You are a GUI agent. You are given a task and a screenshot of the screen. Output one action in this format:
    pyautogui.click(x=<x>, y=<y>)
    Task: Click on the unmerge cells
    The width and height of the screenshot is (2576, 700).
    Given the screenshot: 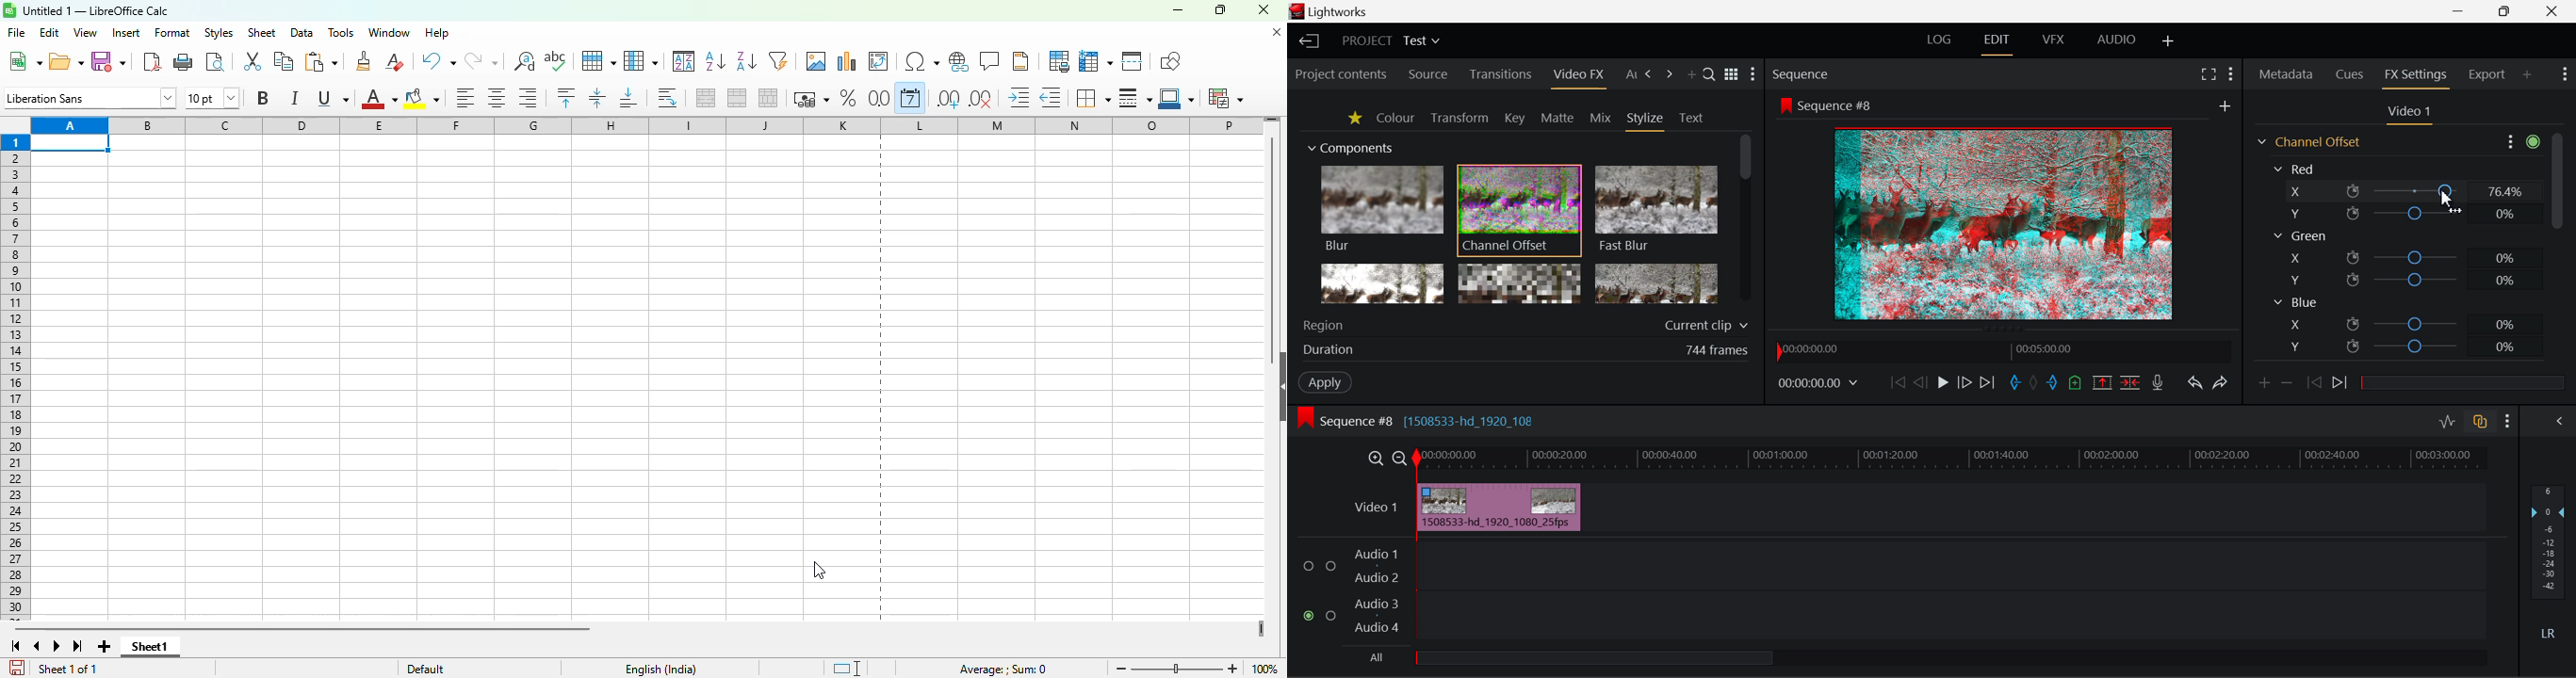 What is the action you would take?
    pyautogui.click(x=767, y=98)
    